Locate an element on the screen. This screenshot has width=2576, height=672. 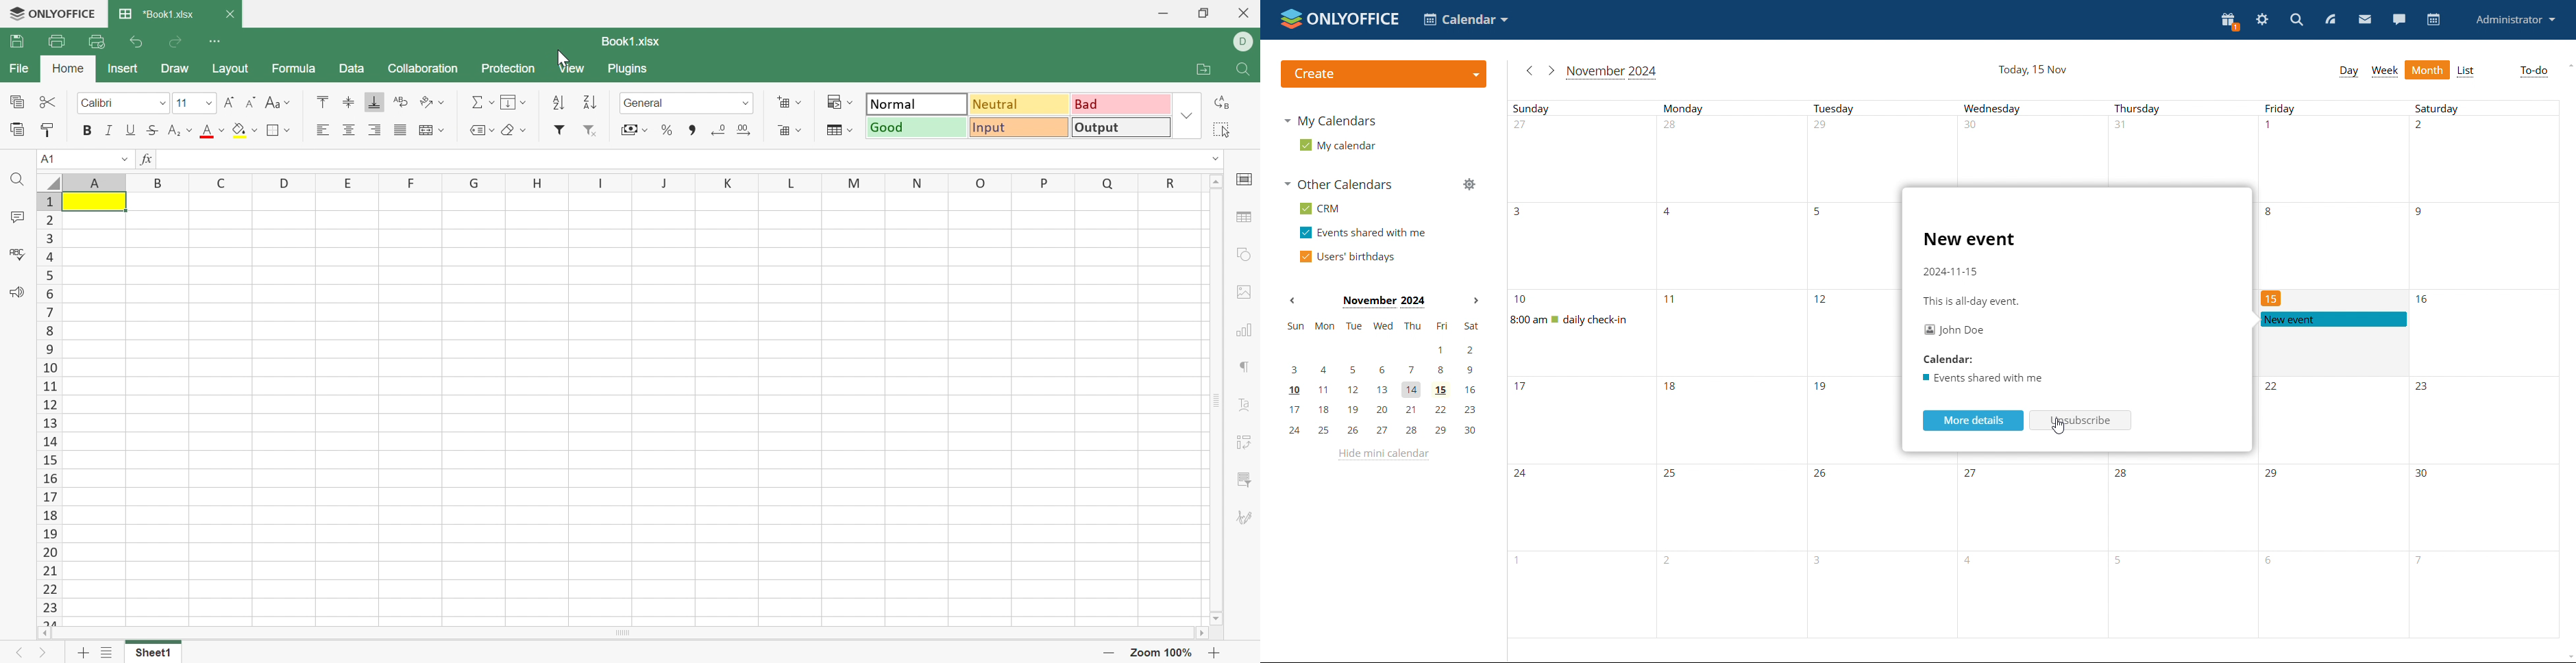
Number is located at coordinates (1522, 213).